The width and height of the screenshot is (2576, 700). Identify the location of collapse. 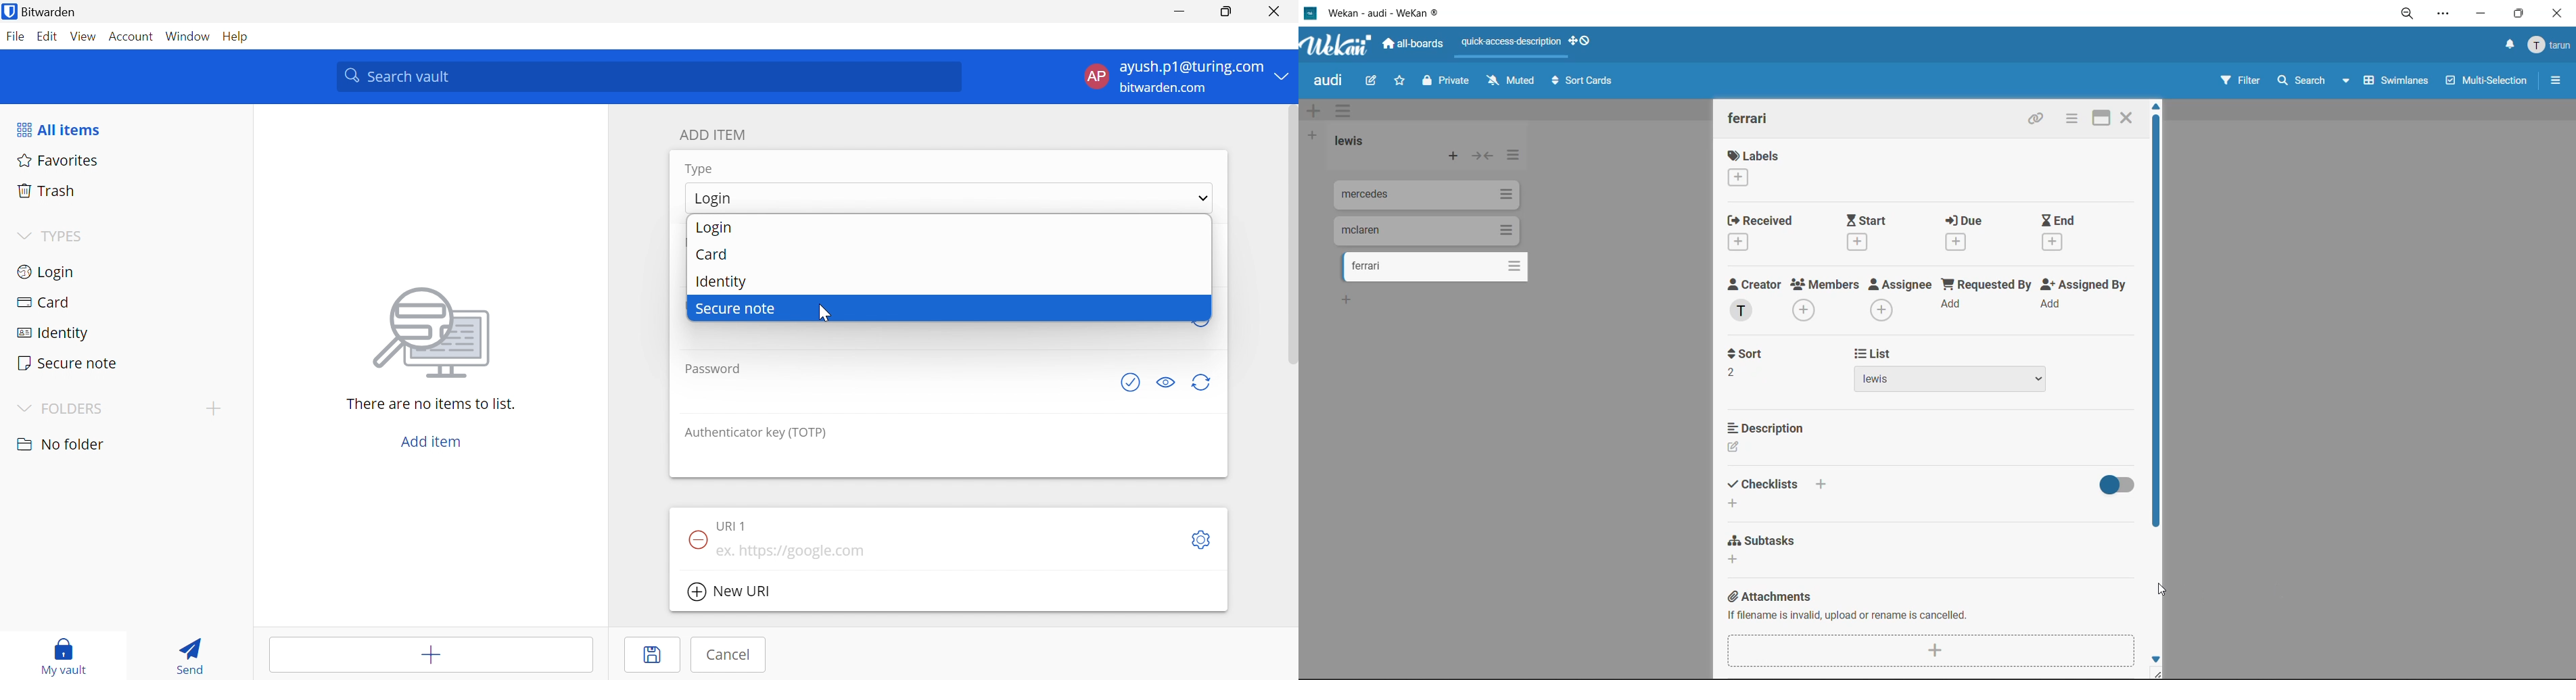
(1482, 158).